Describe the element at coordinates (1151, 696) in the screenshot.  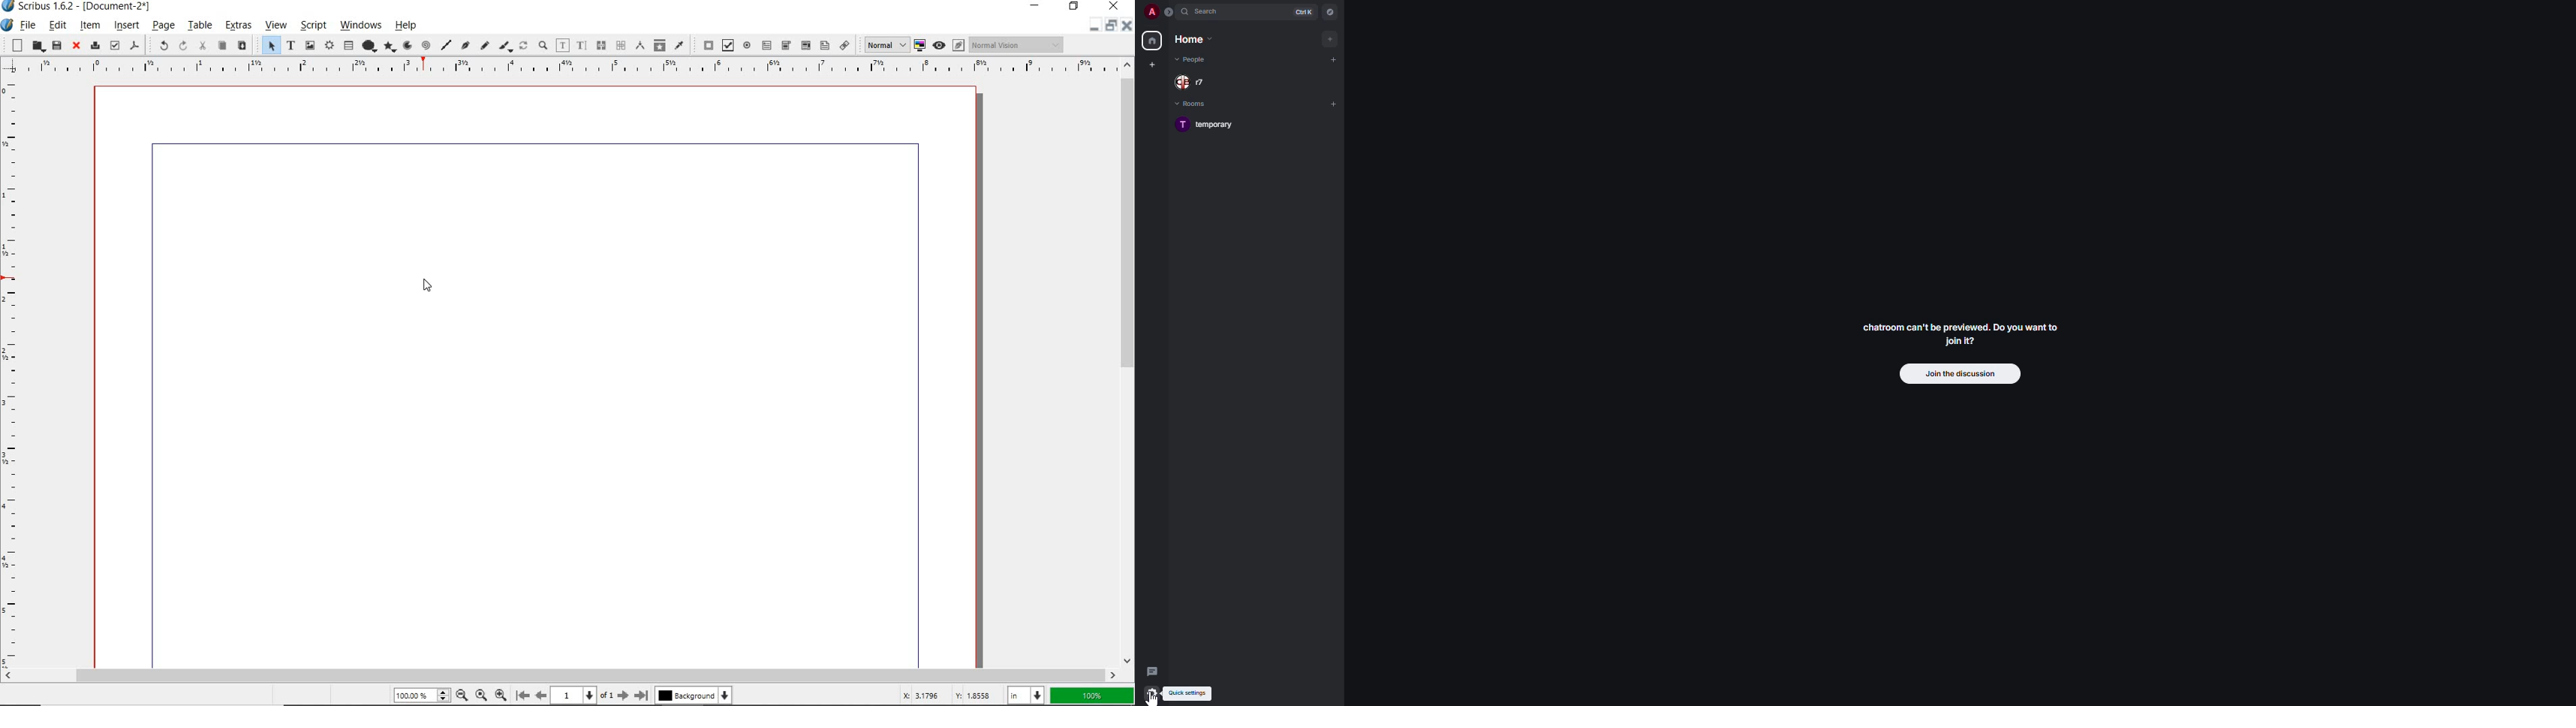
I see `quick settings` at that location.